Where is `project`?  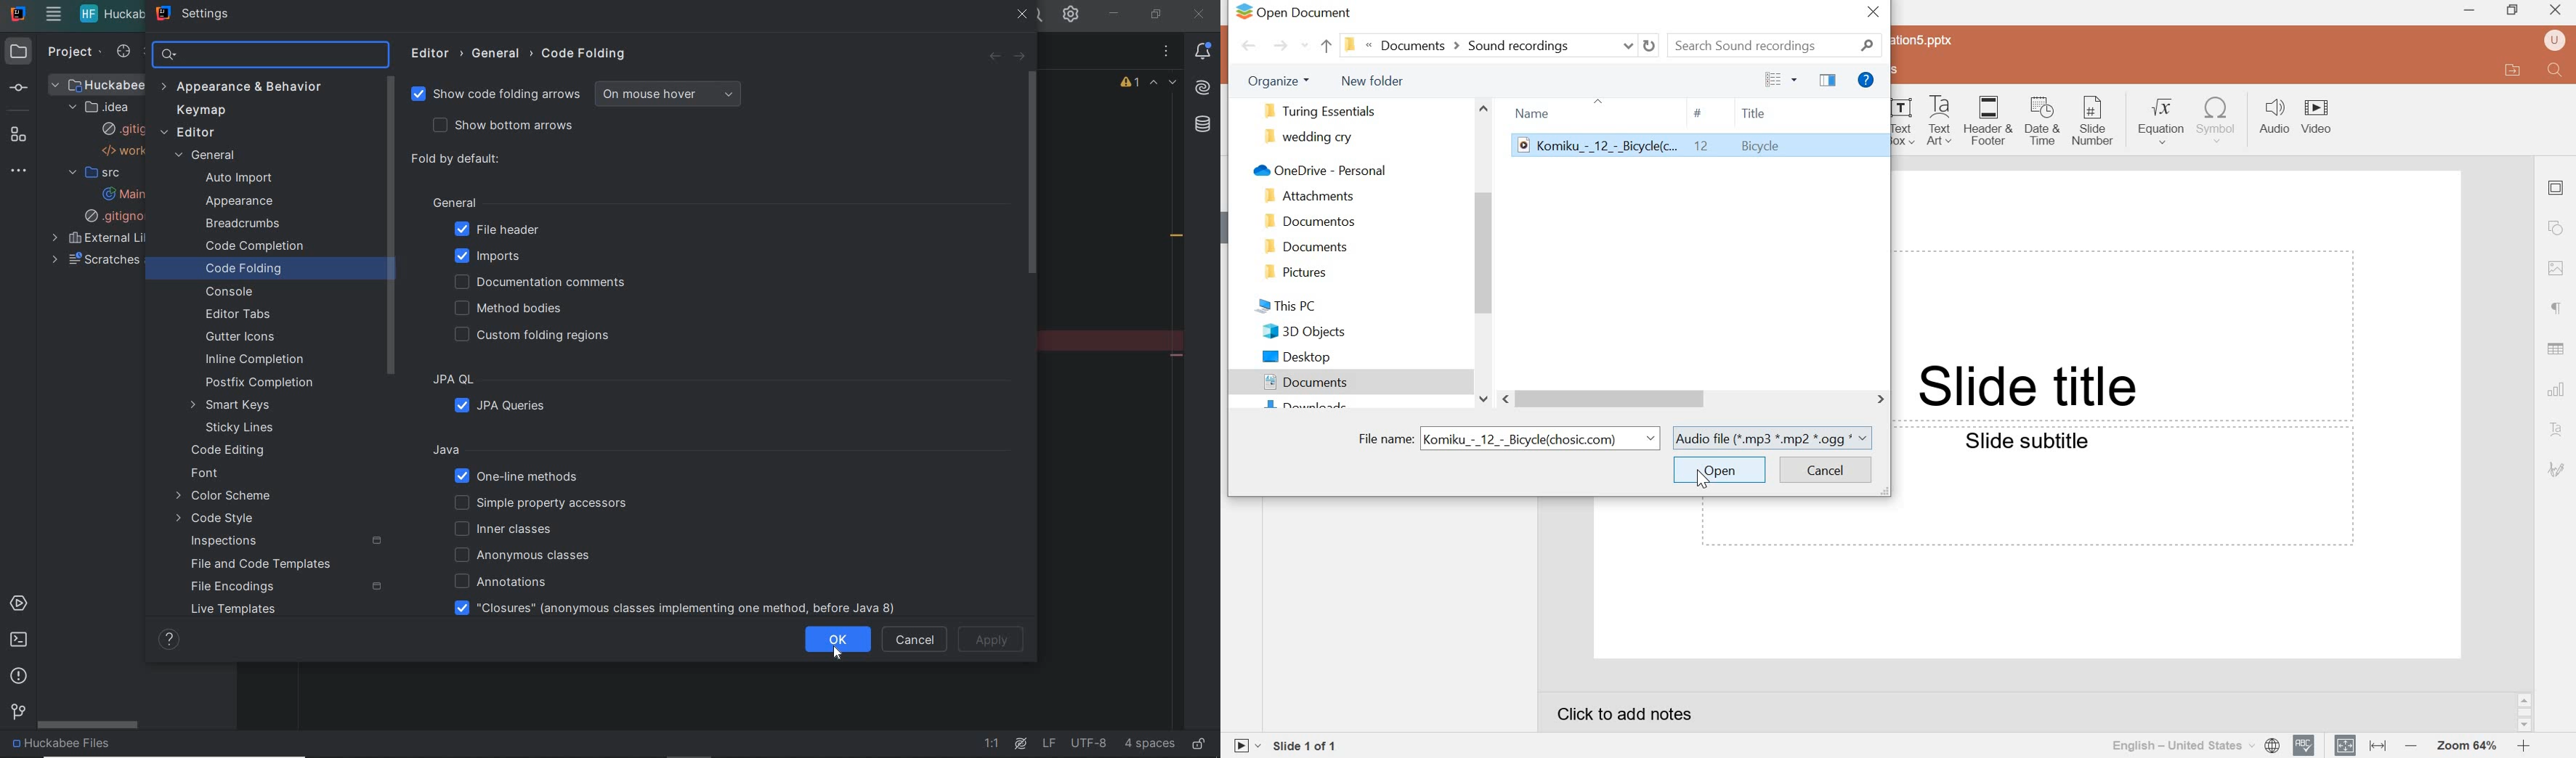
project is located at coordinates (22, 52).